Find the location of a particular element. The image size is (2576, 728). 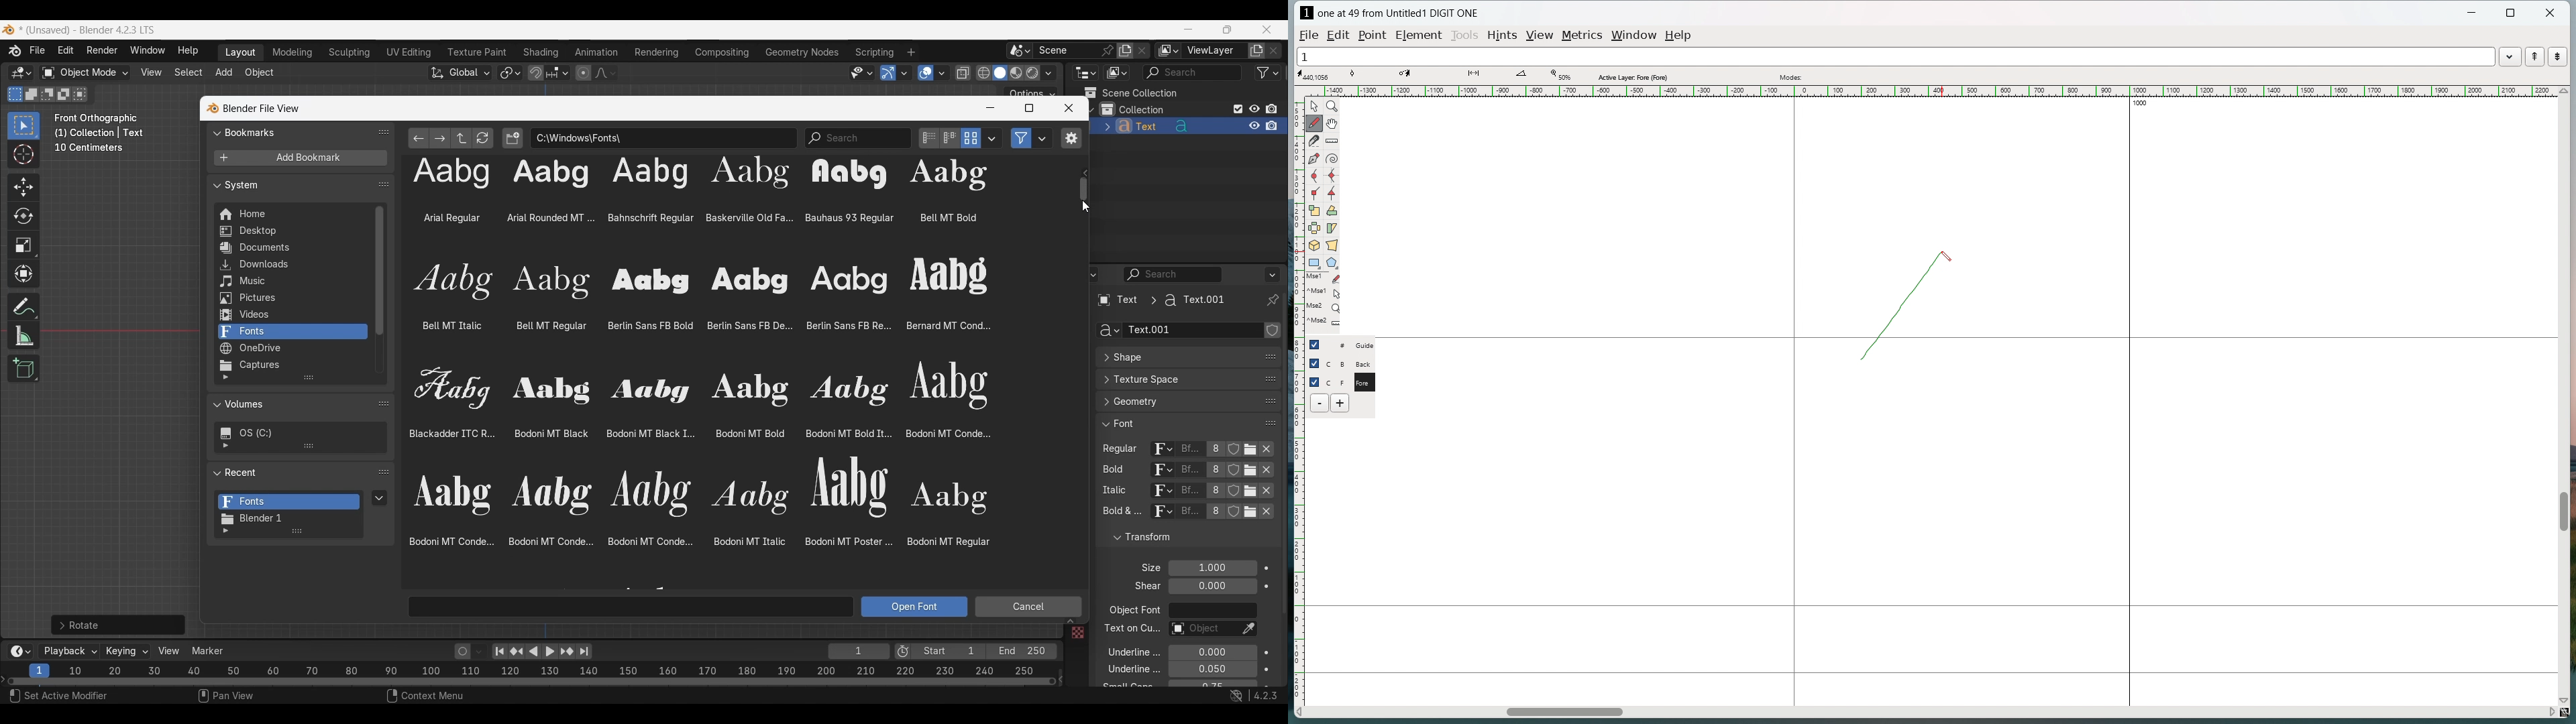

Filter settings is located at coordinates (1042, 138).